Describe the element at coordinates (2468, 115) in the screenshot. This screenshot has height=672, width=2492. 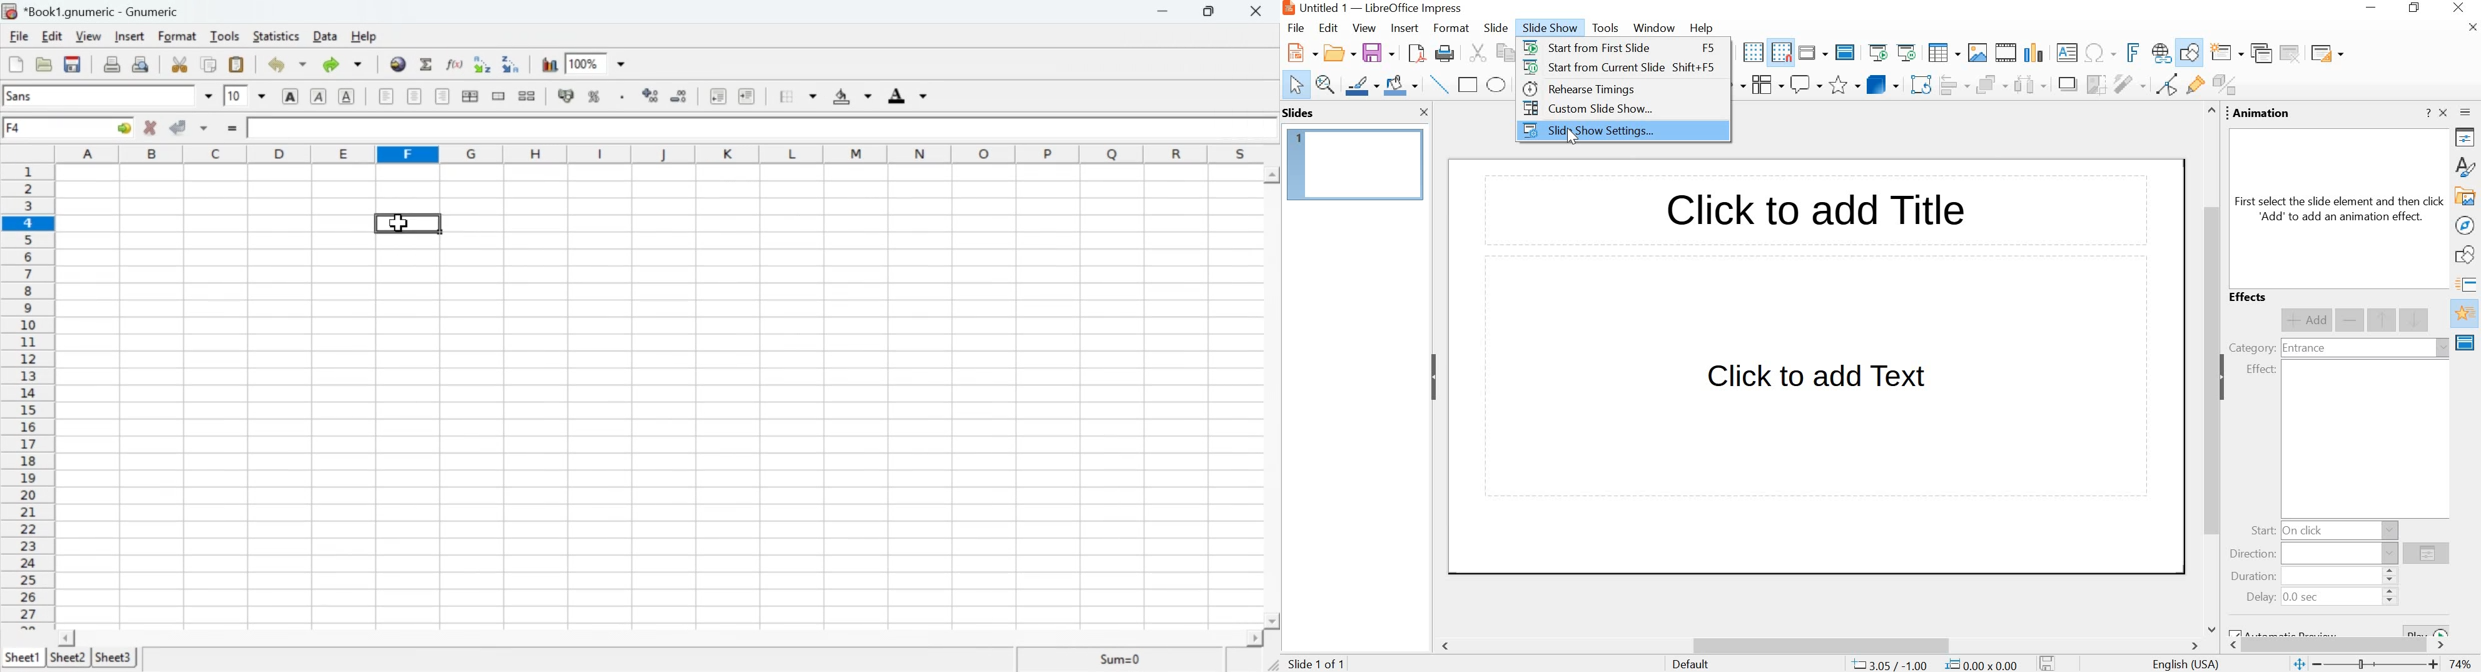
I see `sidebar settings` at that location.